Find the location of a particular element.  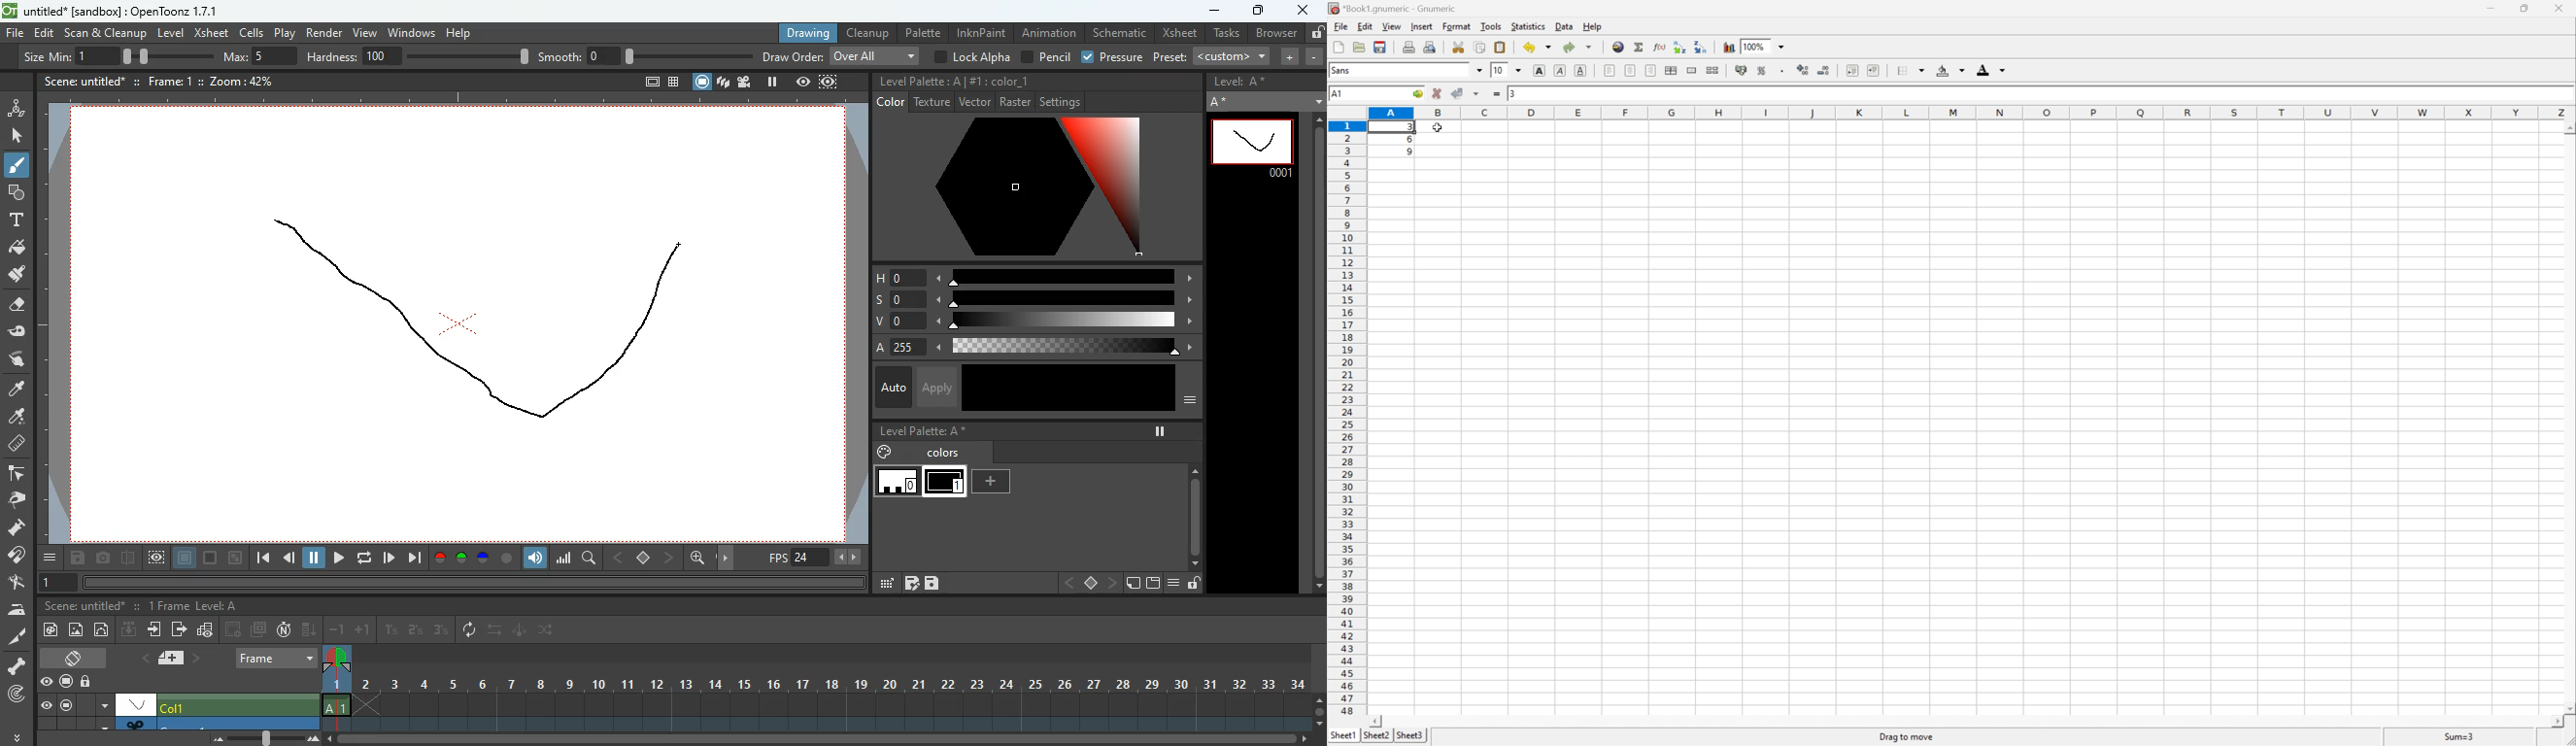

play is located at coordinates (338, 560).